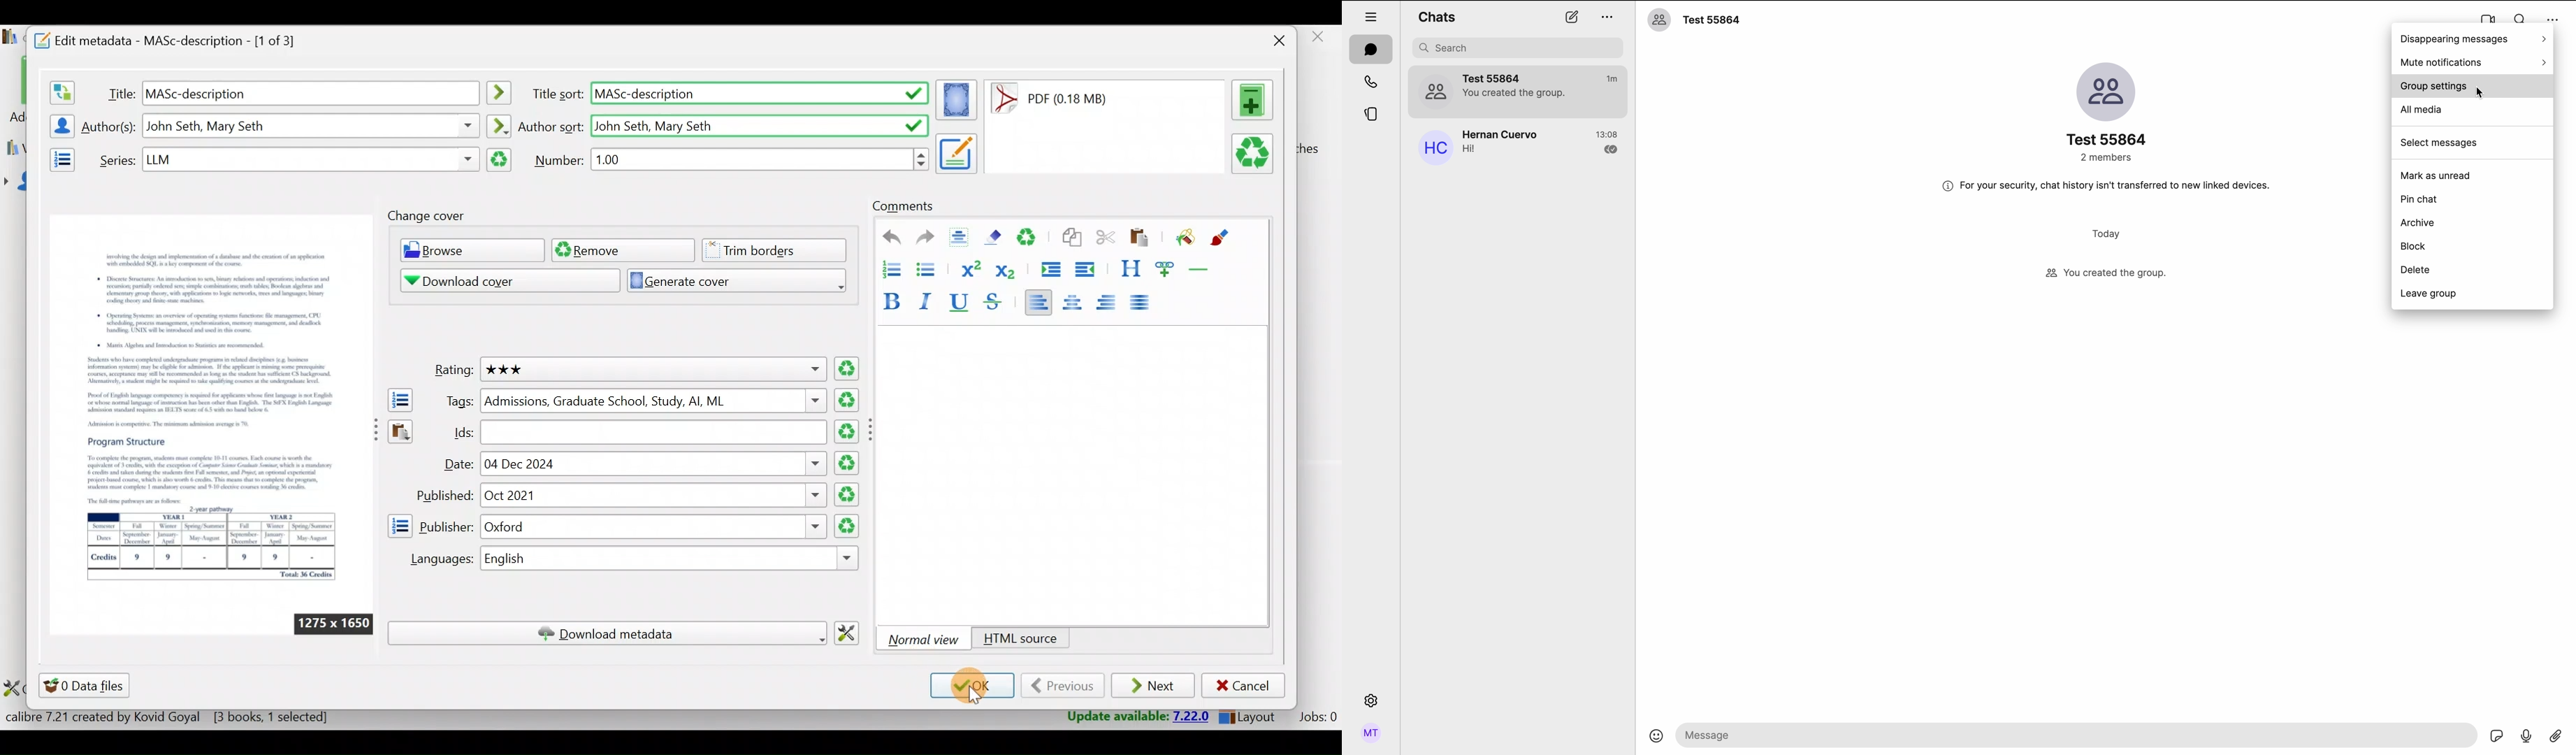 The width and height of the screenshot is (2576, 756). What do you see at coordinates (926, 639) in the screenshot?
I see `Normal view` at bounding box center [926, 639].